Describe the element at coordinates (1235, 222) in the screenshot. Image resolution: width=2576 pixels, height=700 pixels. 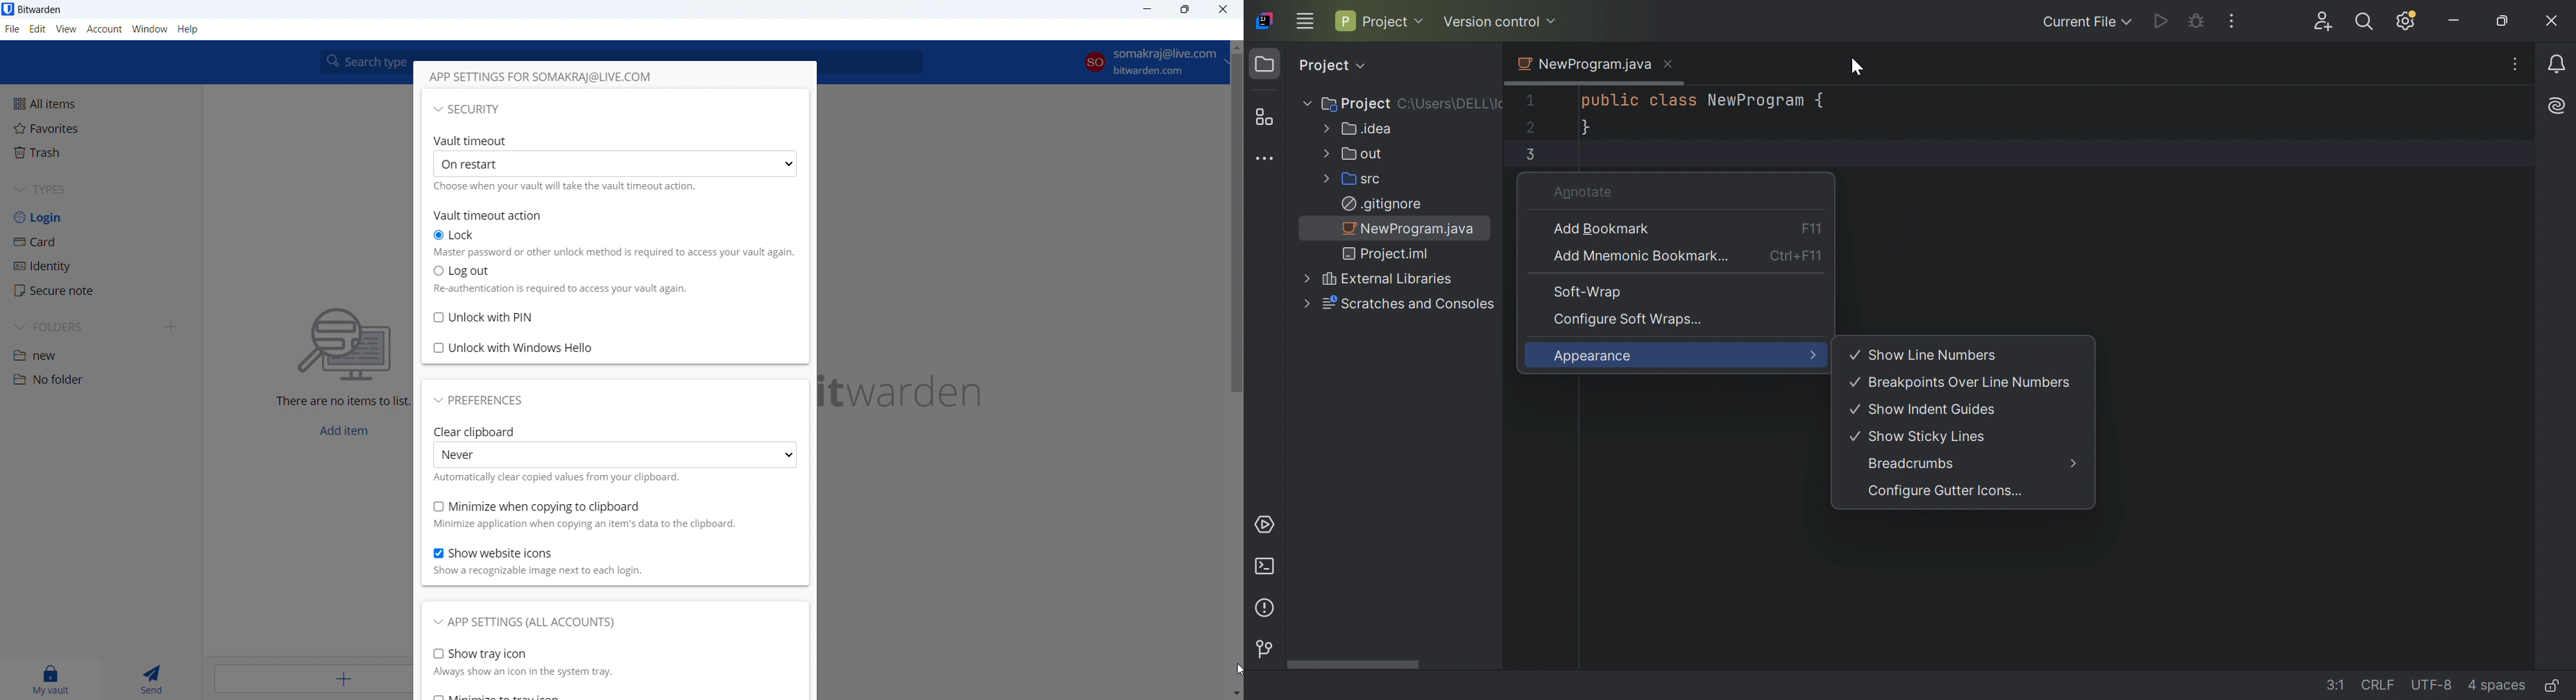
I see `scrollbar` at that location.